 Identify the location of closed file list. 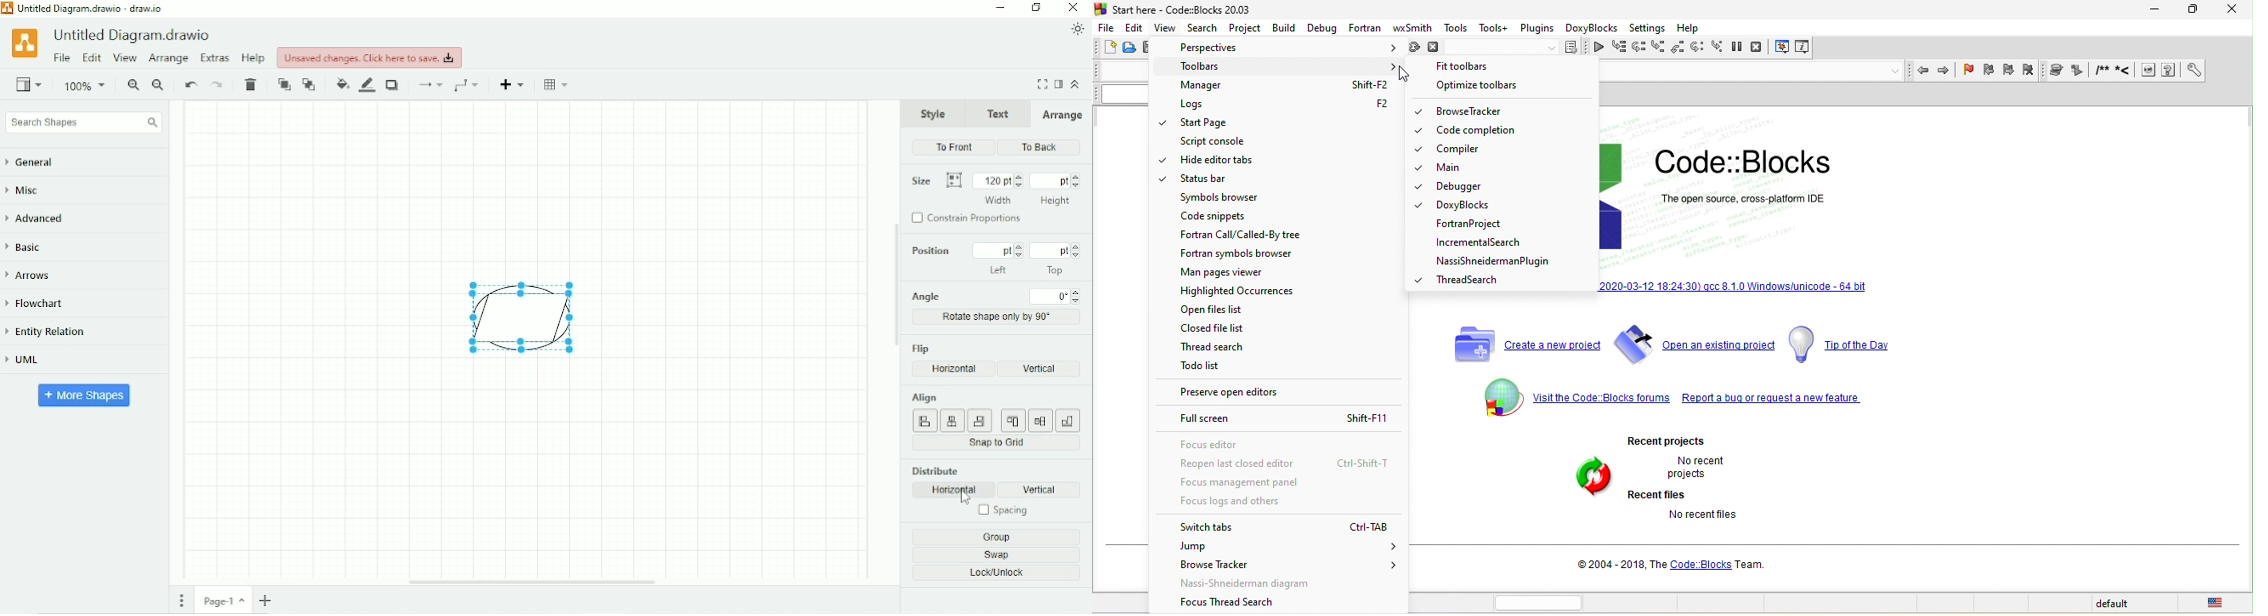
(1214, 330).